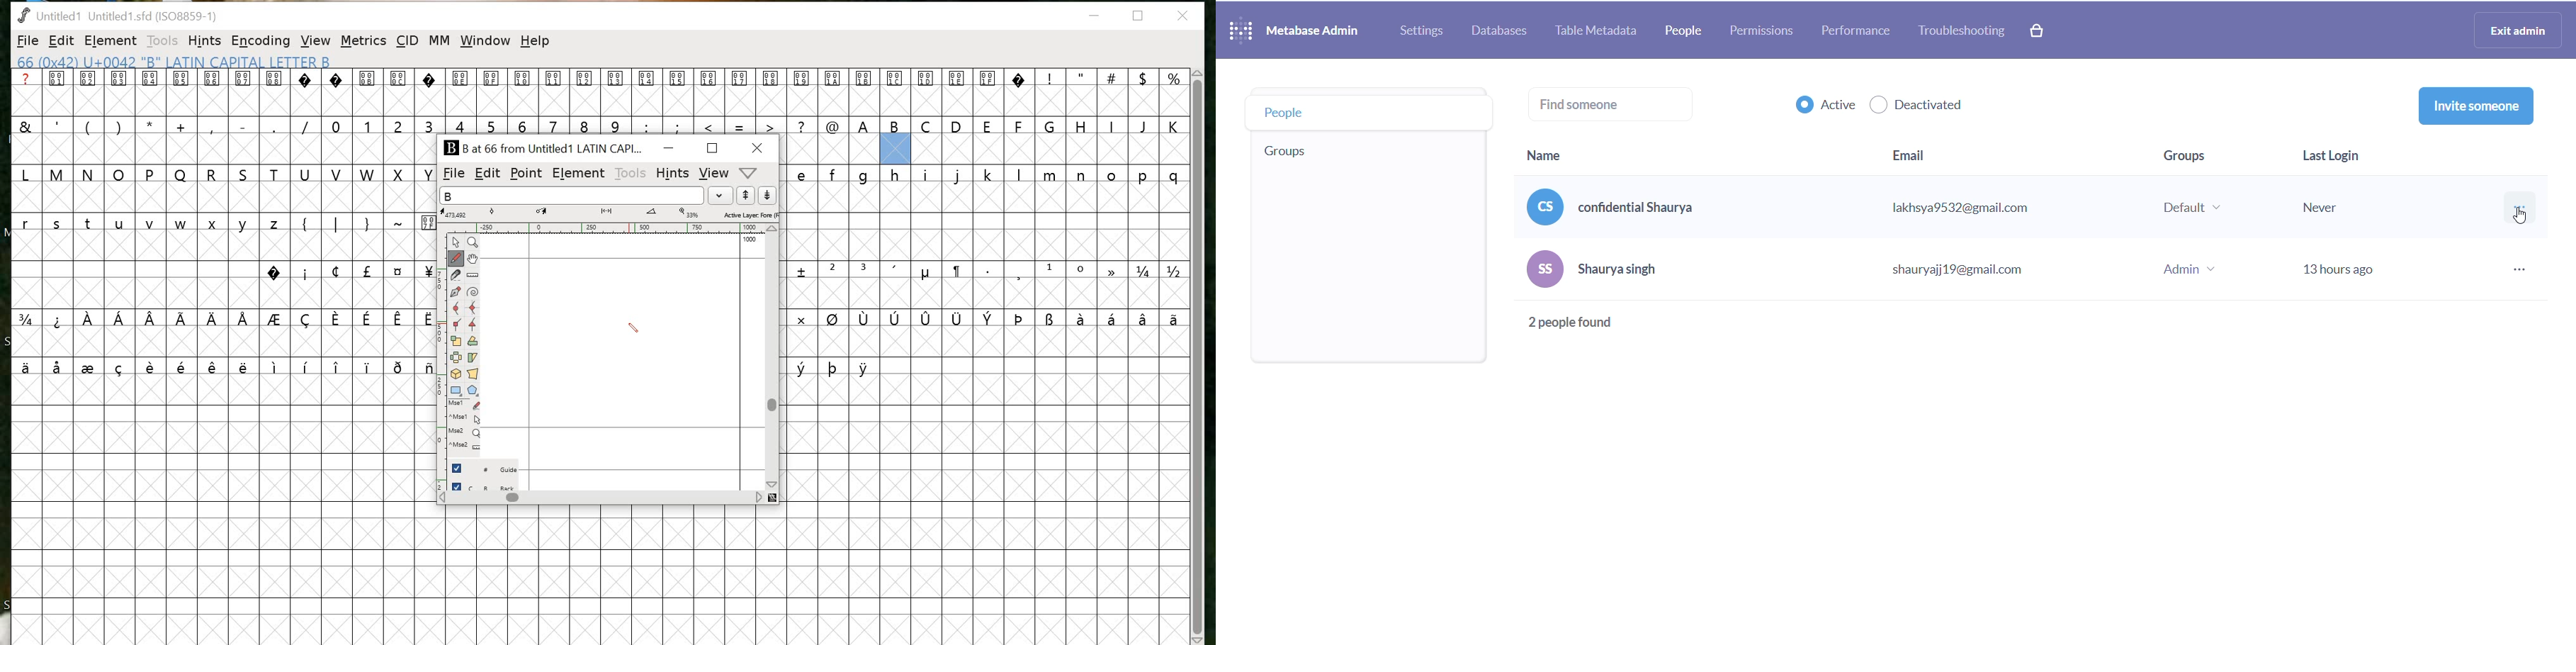 The width and height of the screenshot is (2576, 672). I want to click on VIEW, so click(317, 41).